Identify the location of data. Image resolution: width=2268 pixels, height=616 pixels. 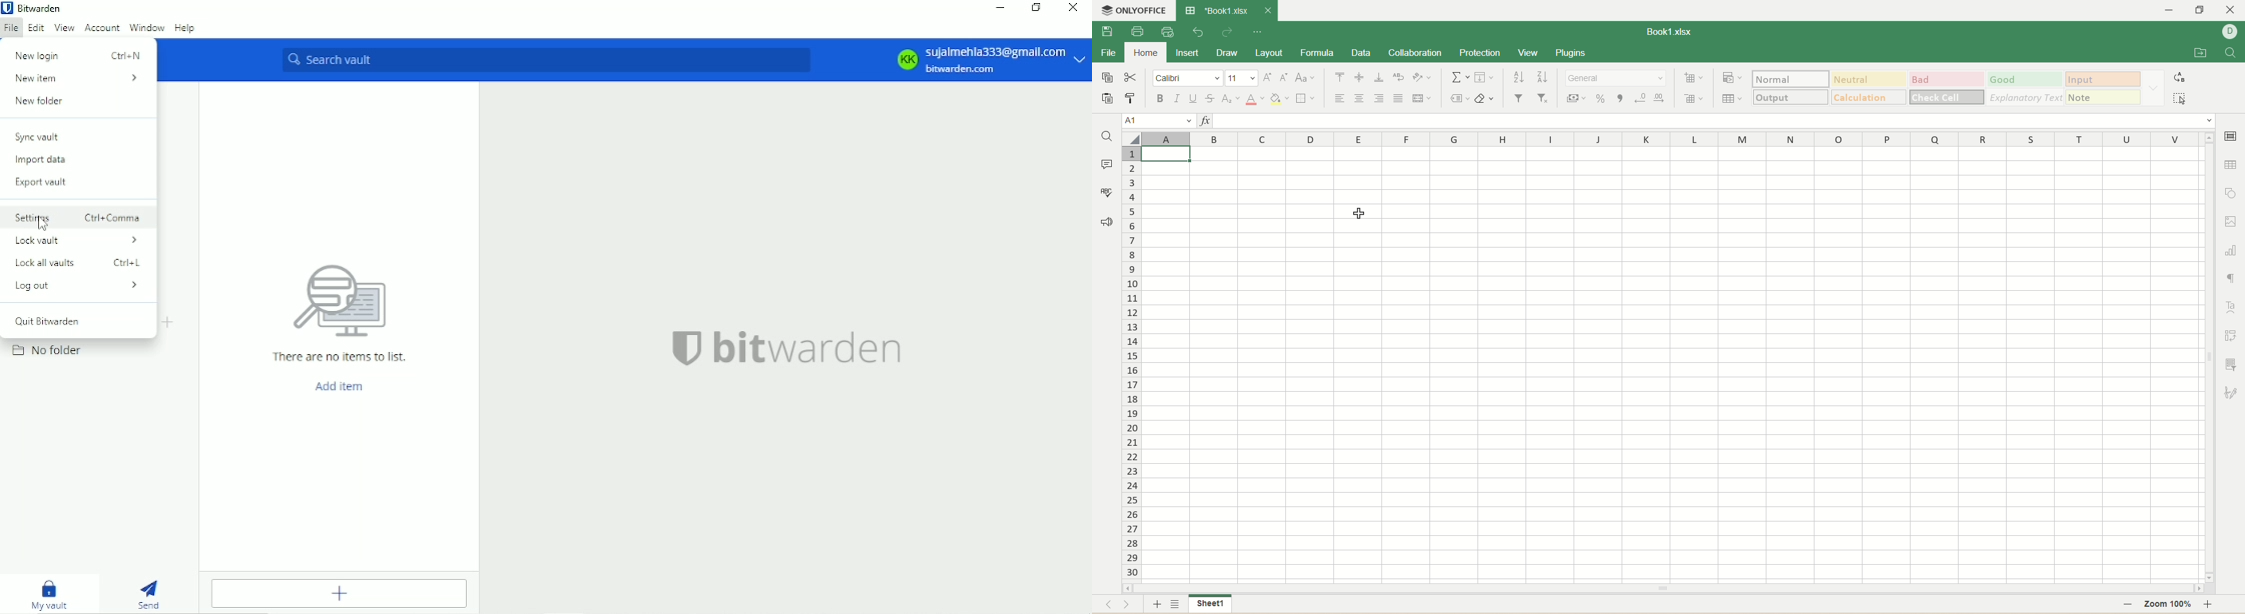
(1361, 53).